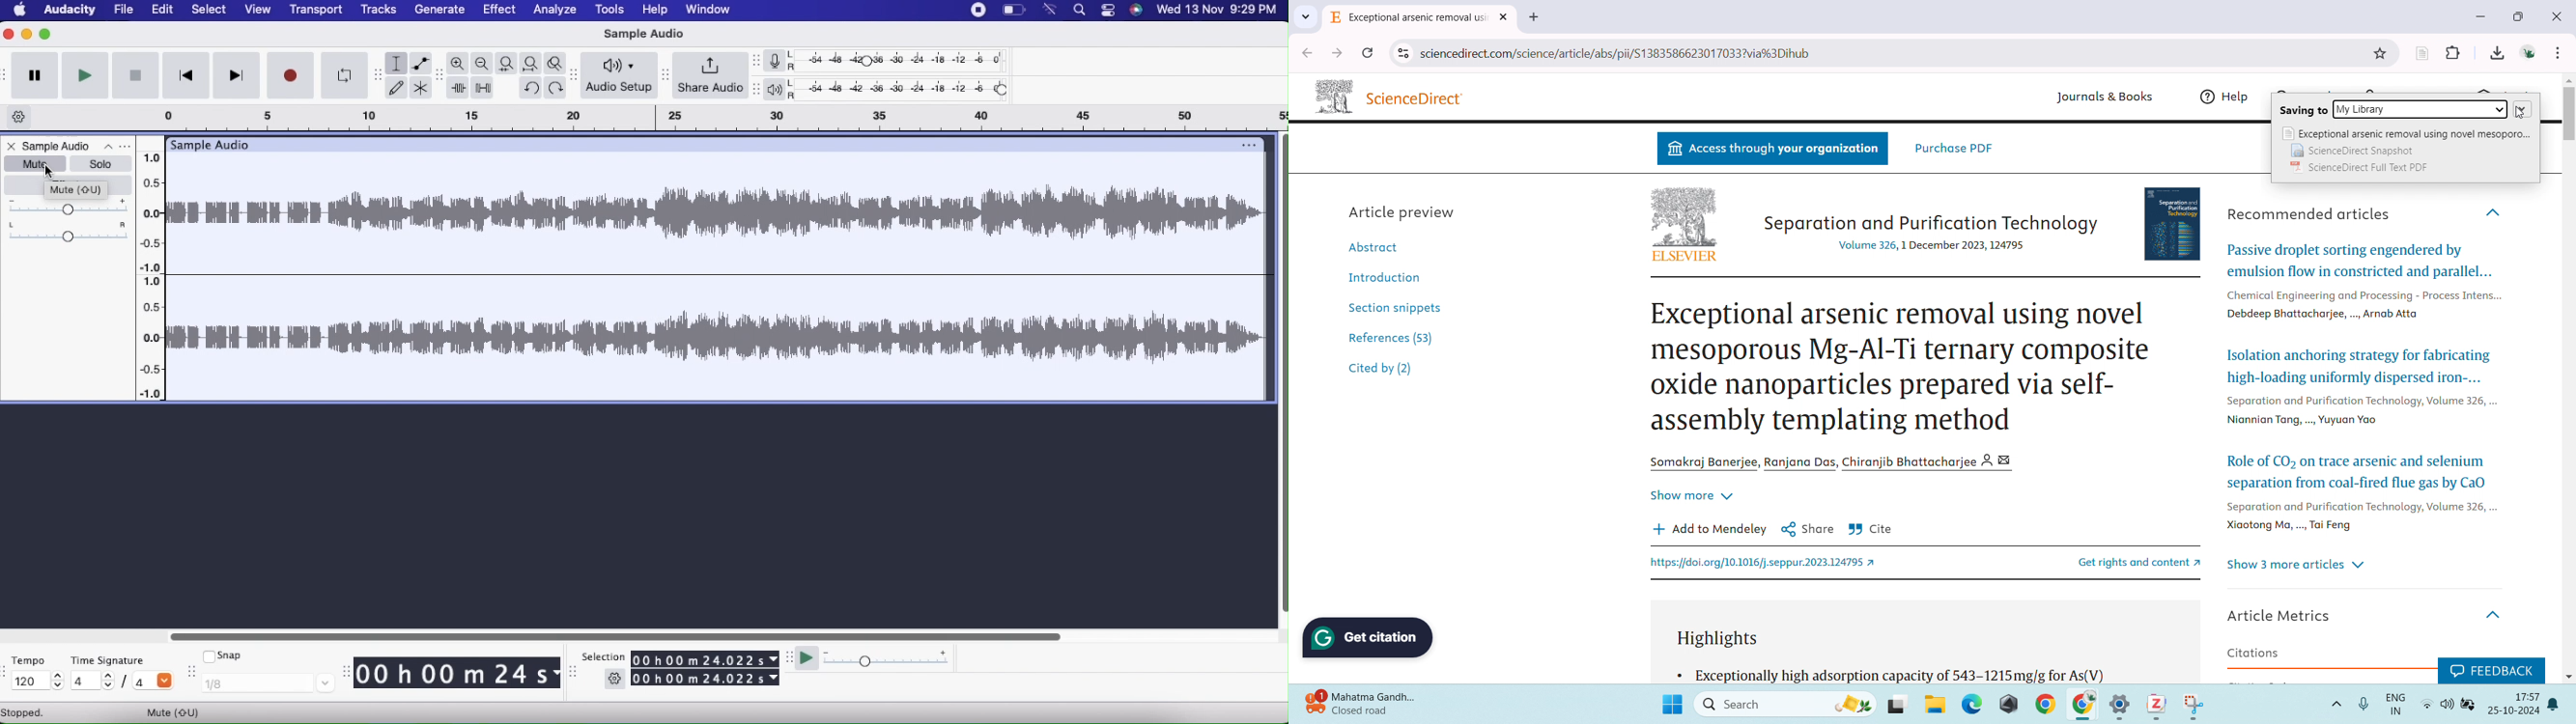  What do you see at coordinates (2381, 54) in the screenshot?
I see `bookmark this tab` at bounding box center [2381, 54].